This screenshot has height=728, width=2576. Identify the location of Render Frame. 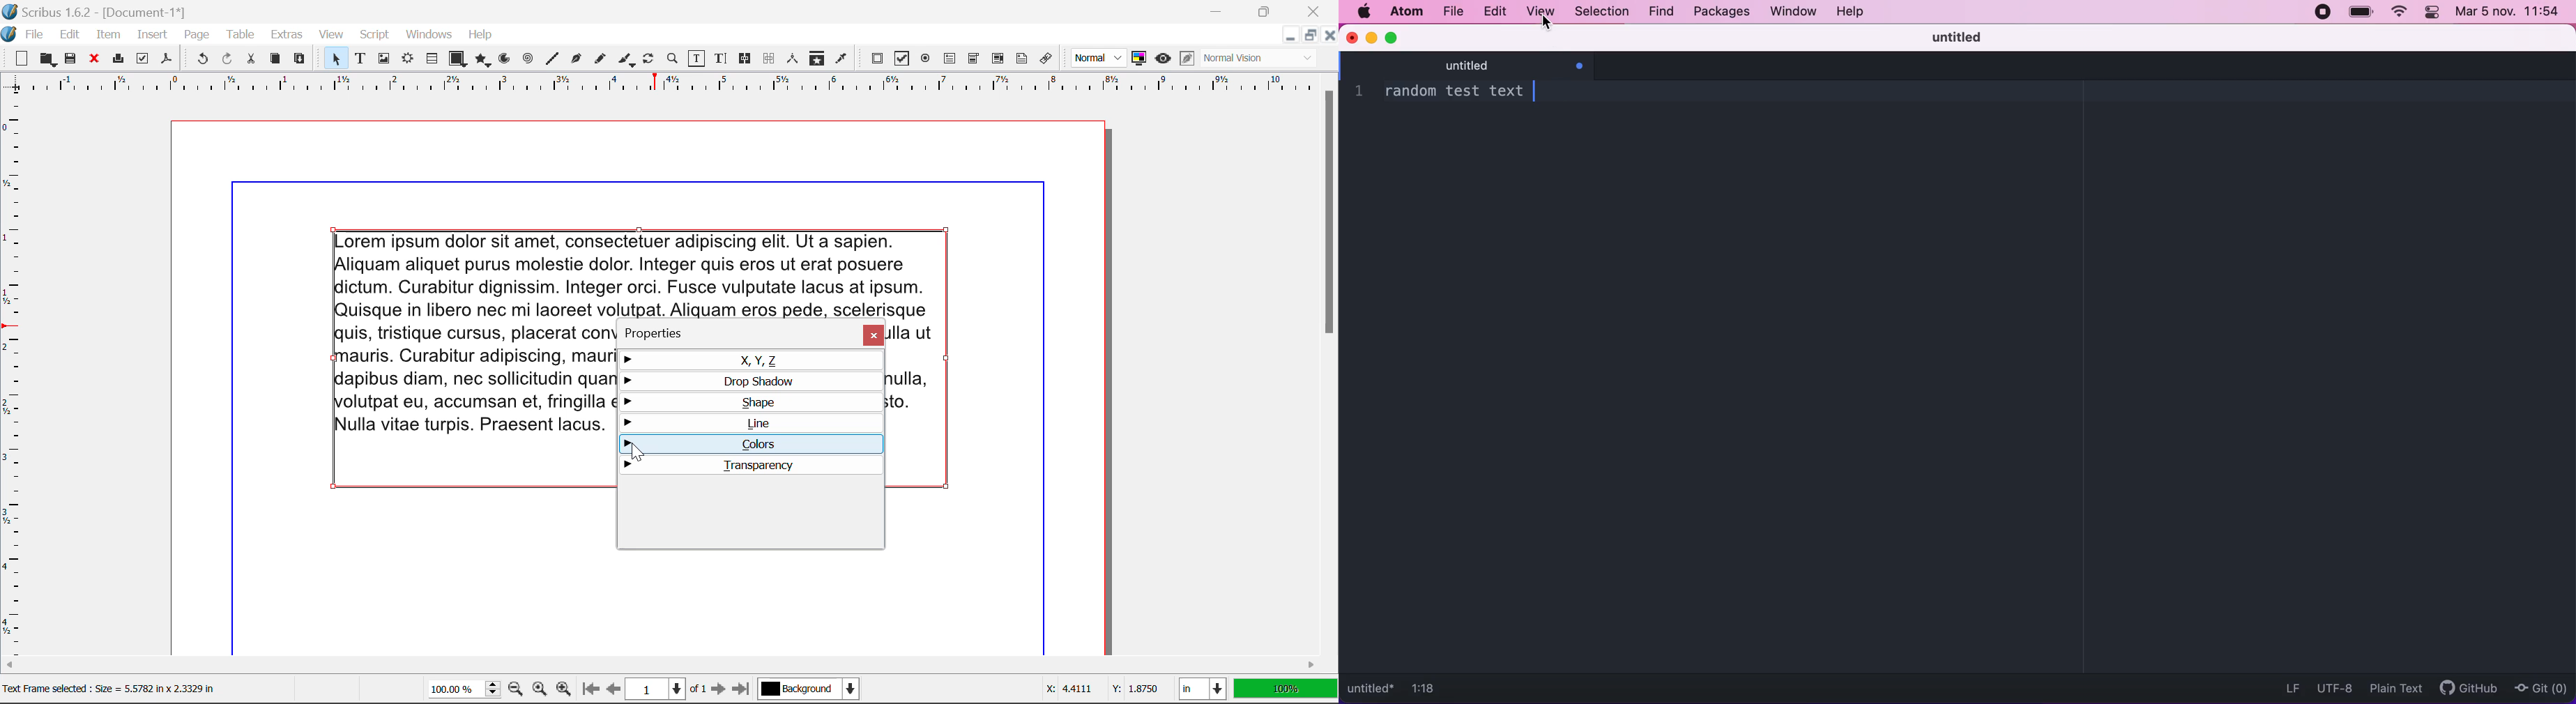
(407, 60).